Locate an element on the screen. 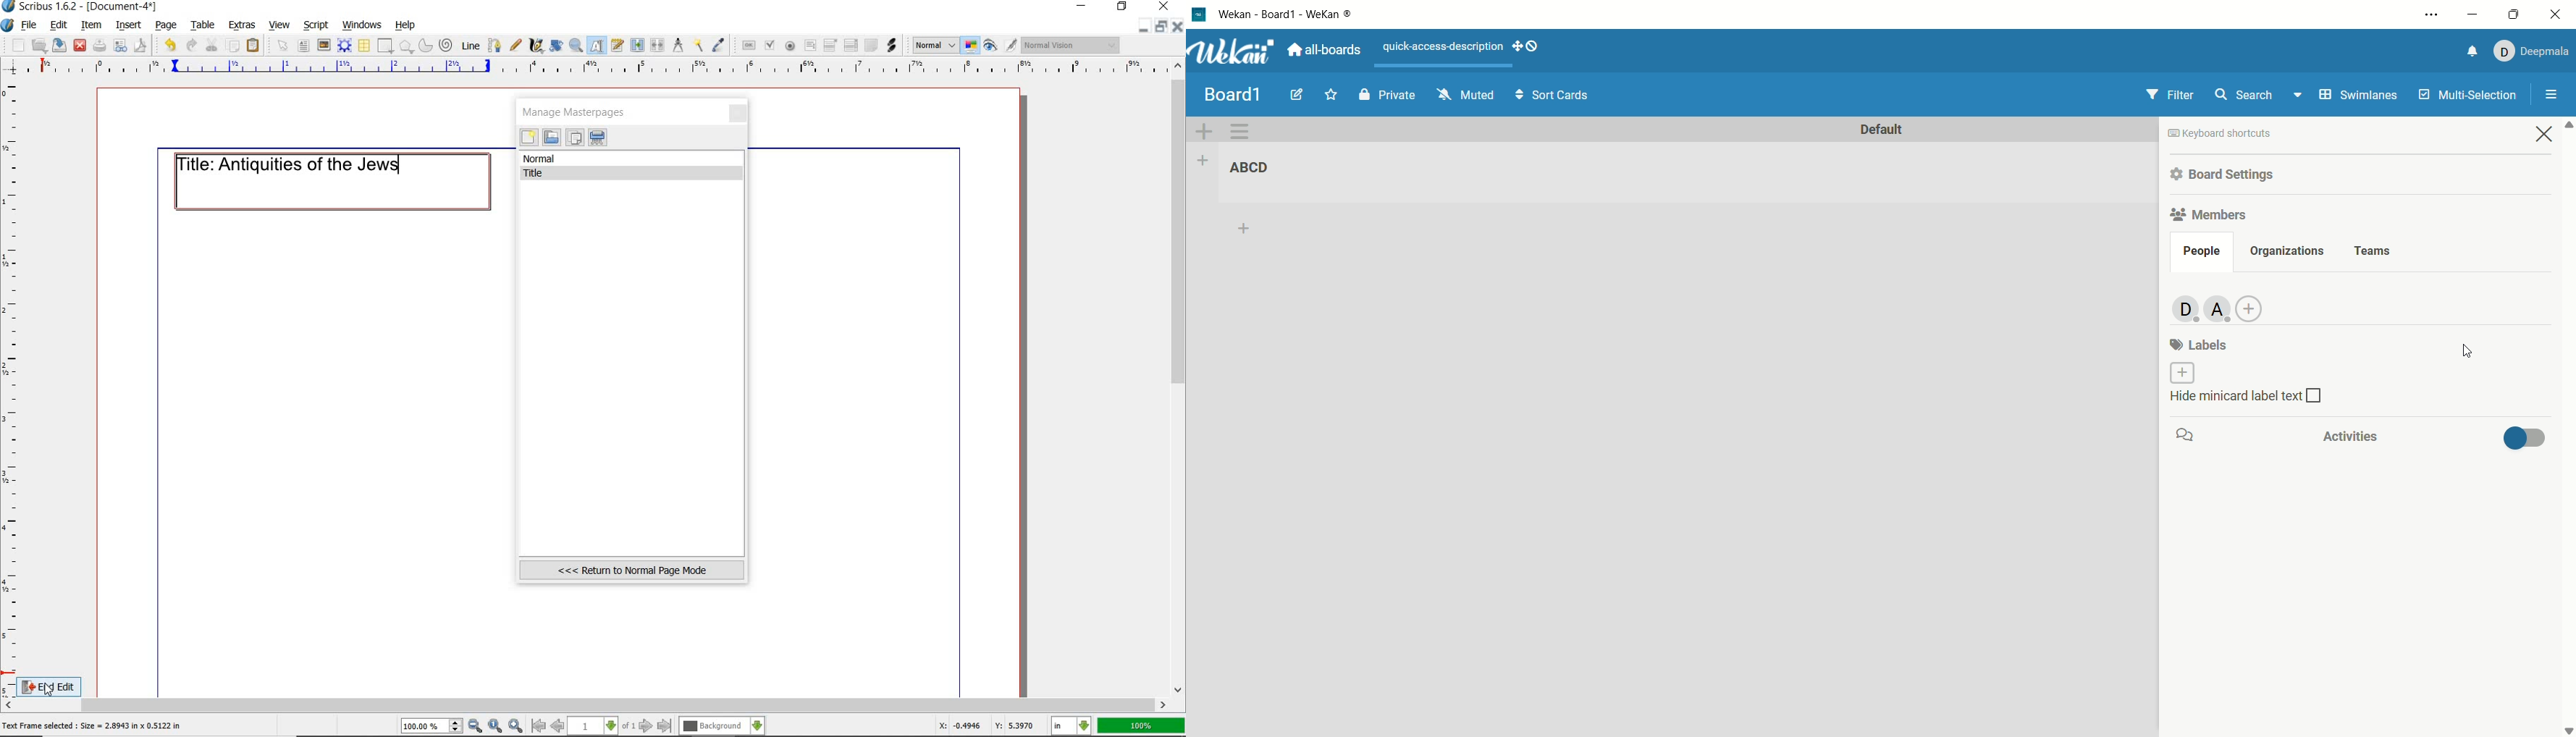  print is located at coordinates (100, 45).